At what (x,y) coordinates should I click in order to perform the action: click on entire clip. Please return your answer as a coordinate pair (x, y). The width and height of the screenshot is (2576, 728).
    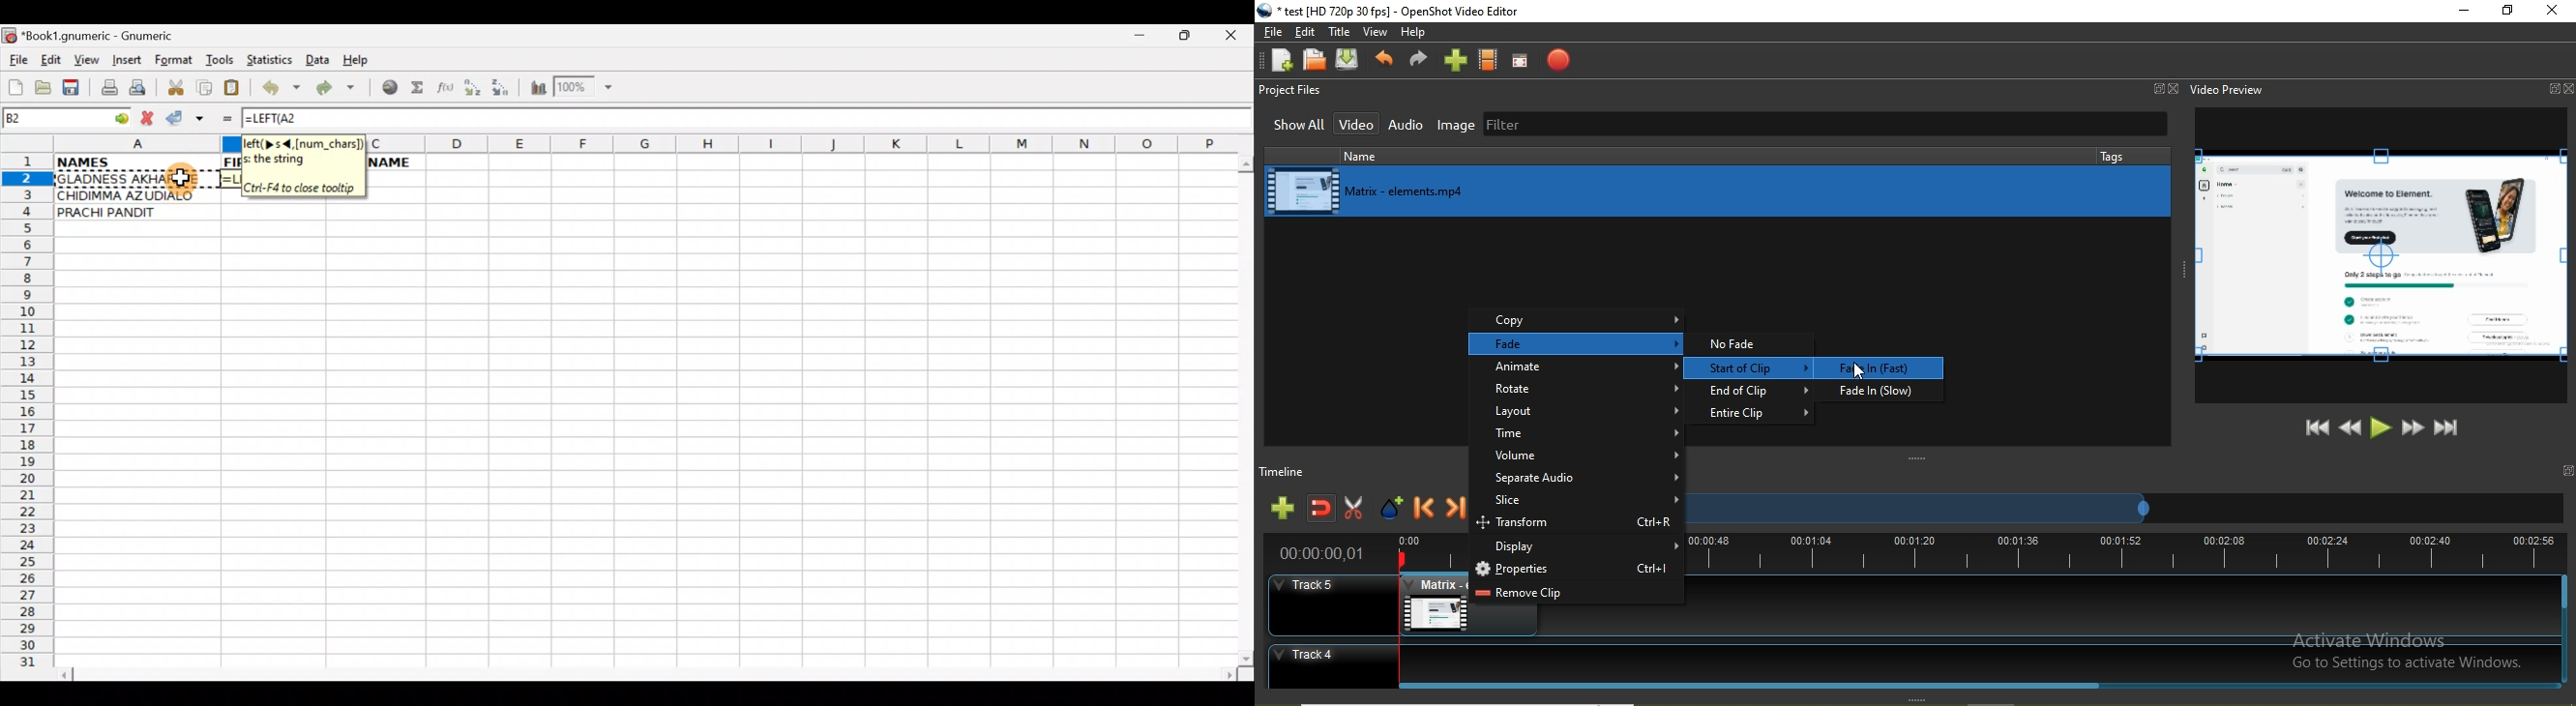
    Looking at the image, I should click on (1760, 412).